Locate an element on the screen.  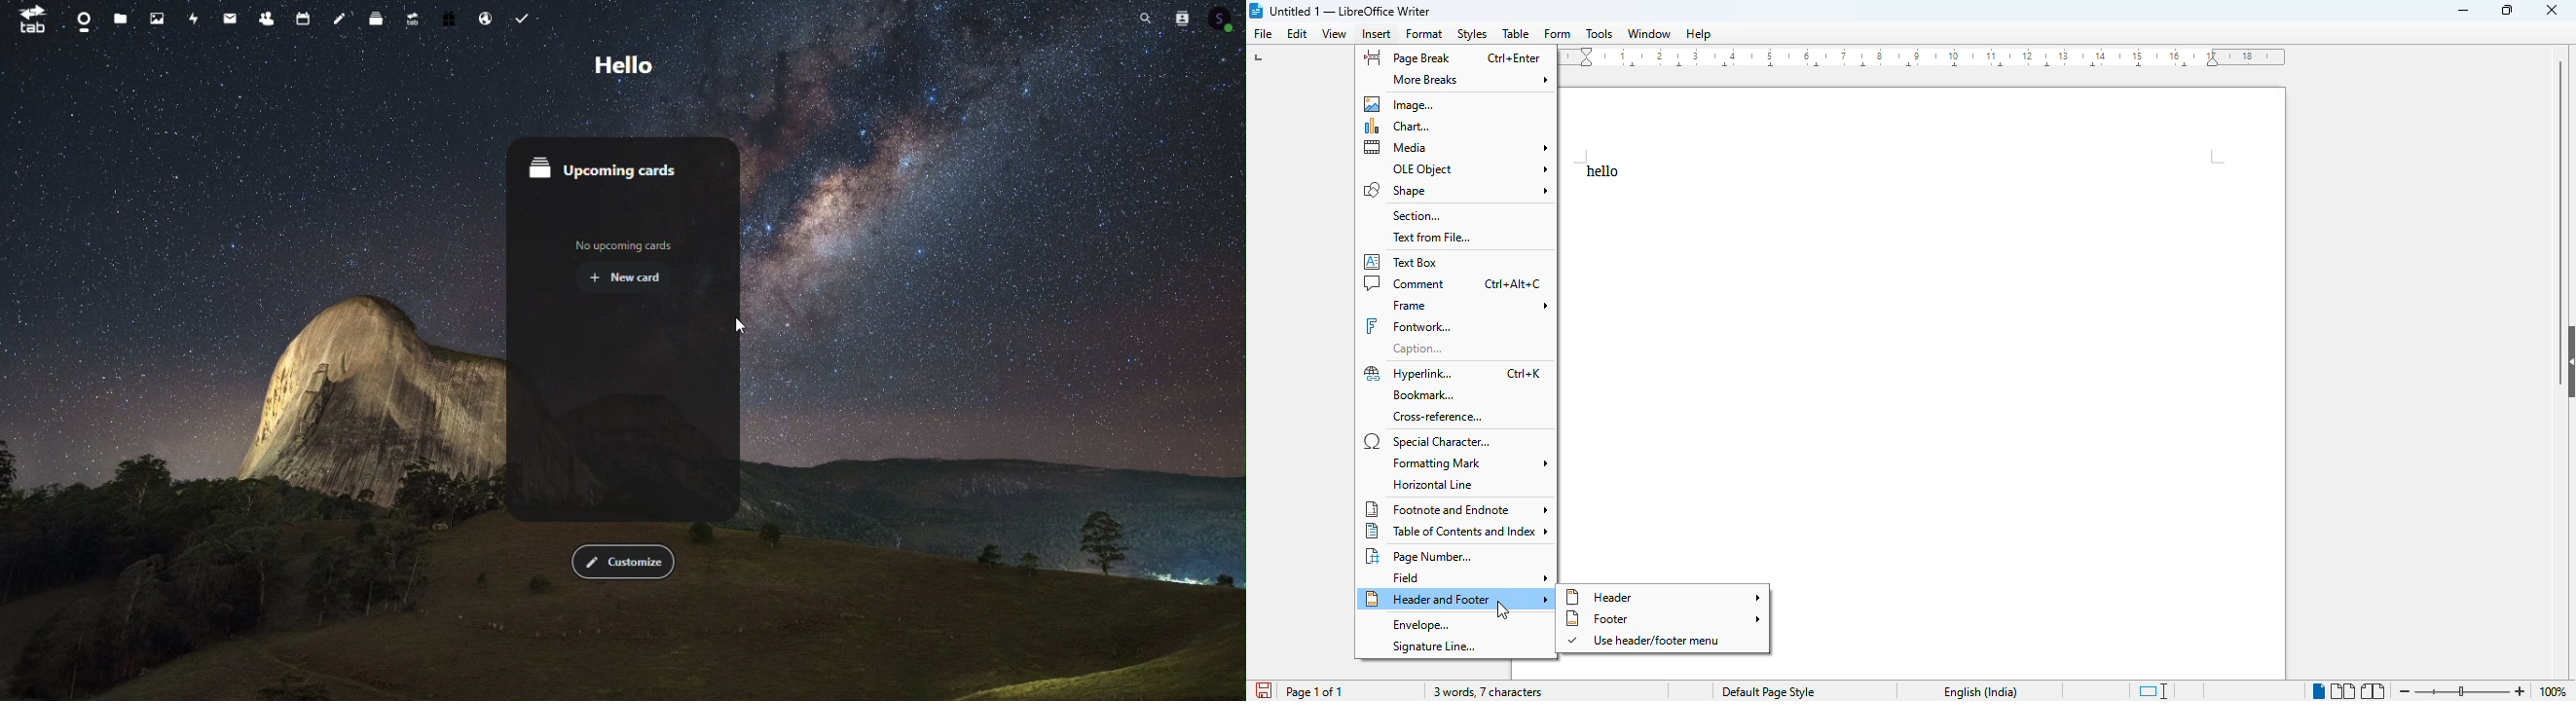
text box is located at coordinates (1402, 262).